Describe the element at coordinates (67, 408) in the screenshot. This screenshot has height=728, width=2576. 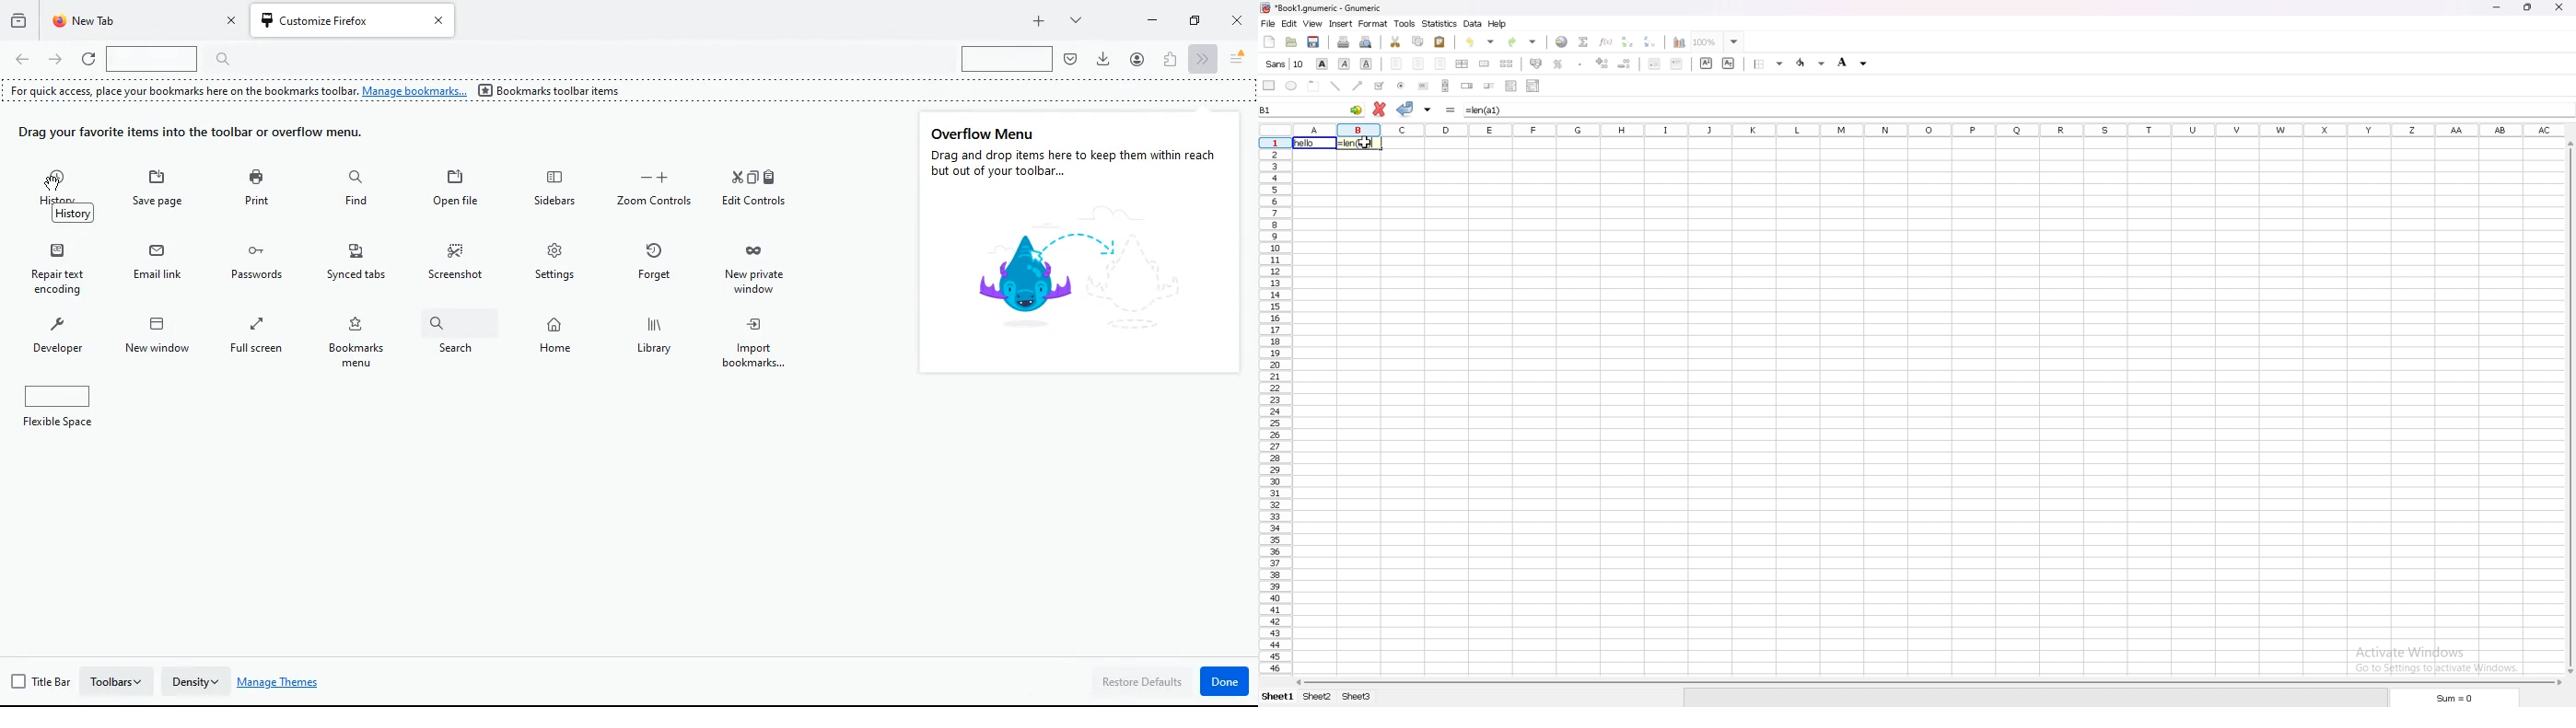
I see `flexible space` at that location.